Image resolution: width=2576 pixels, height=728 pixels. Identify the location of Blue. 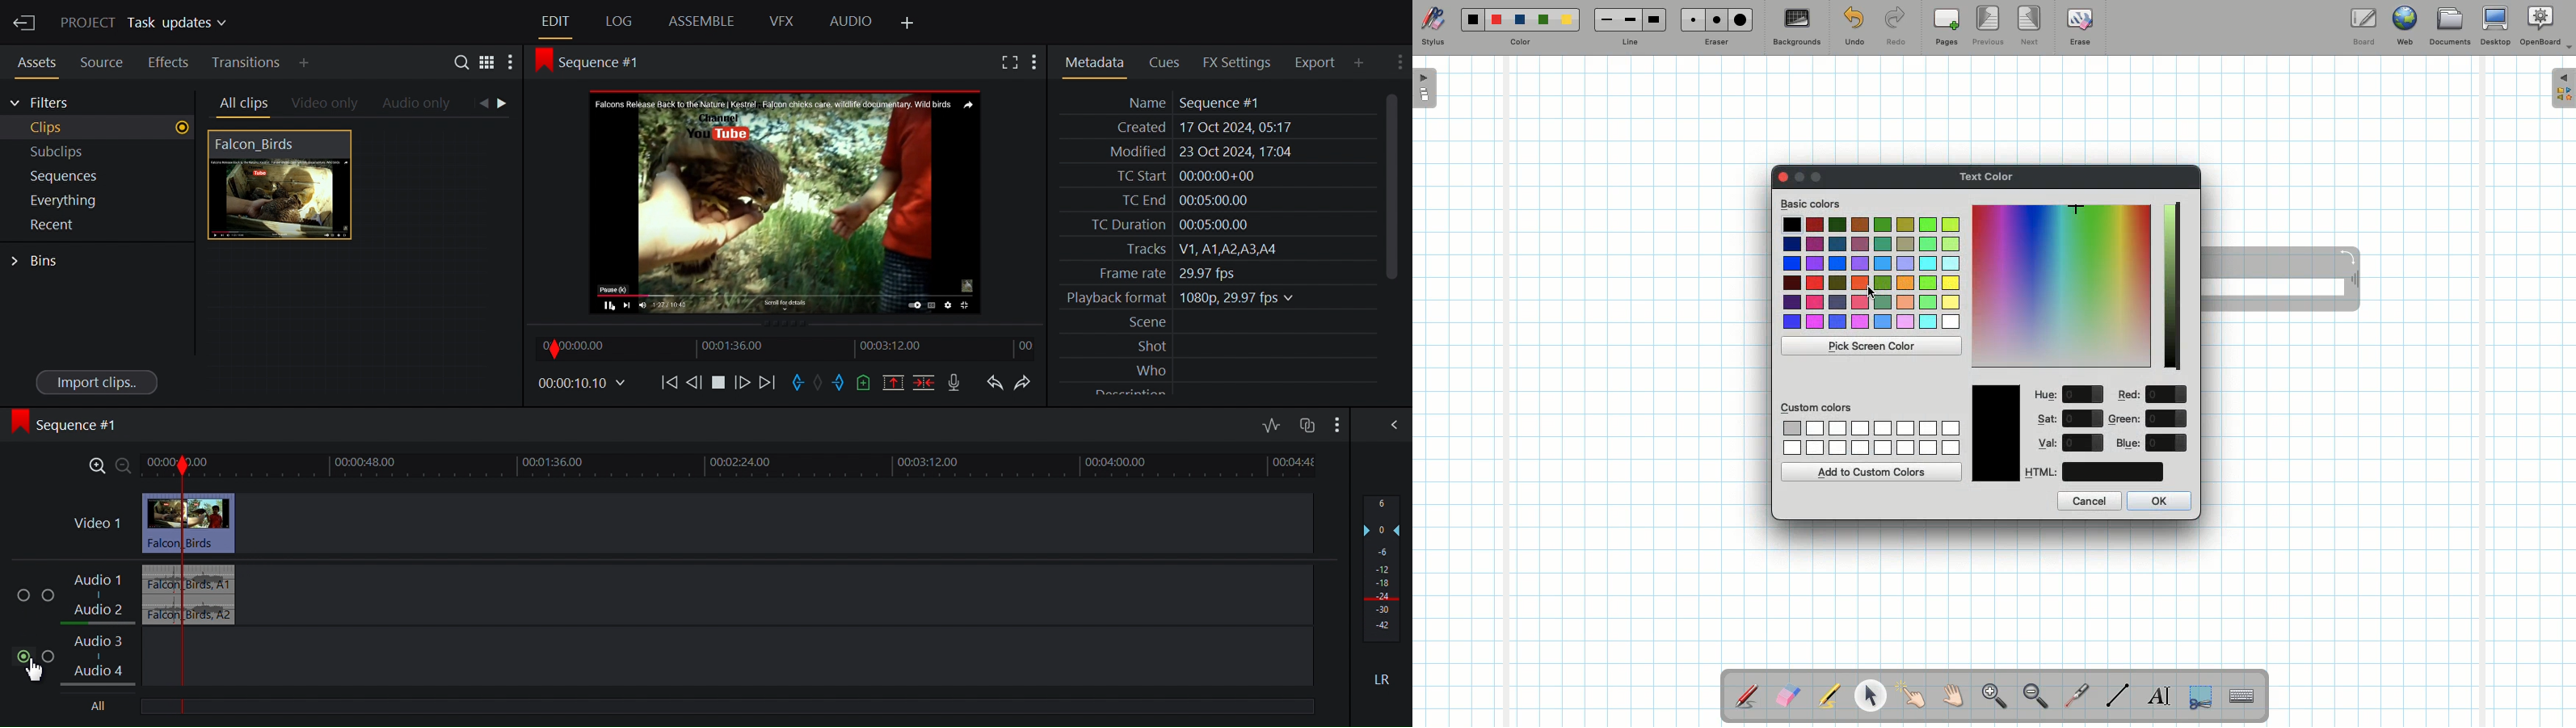
(1521, 20).